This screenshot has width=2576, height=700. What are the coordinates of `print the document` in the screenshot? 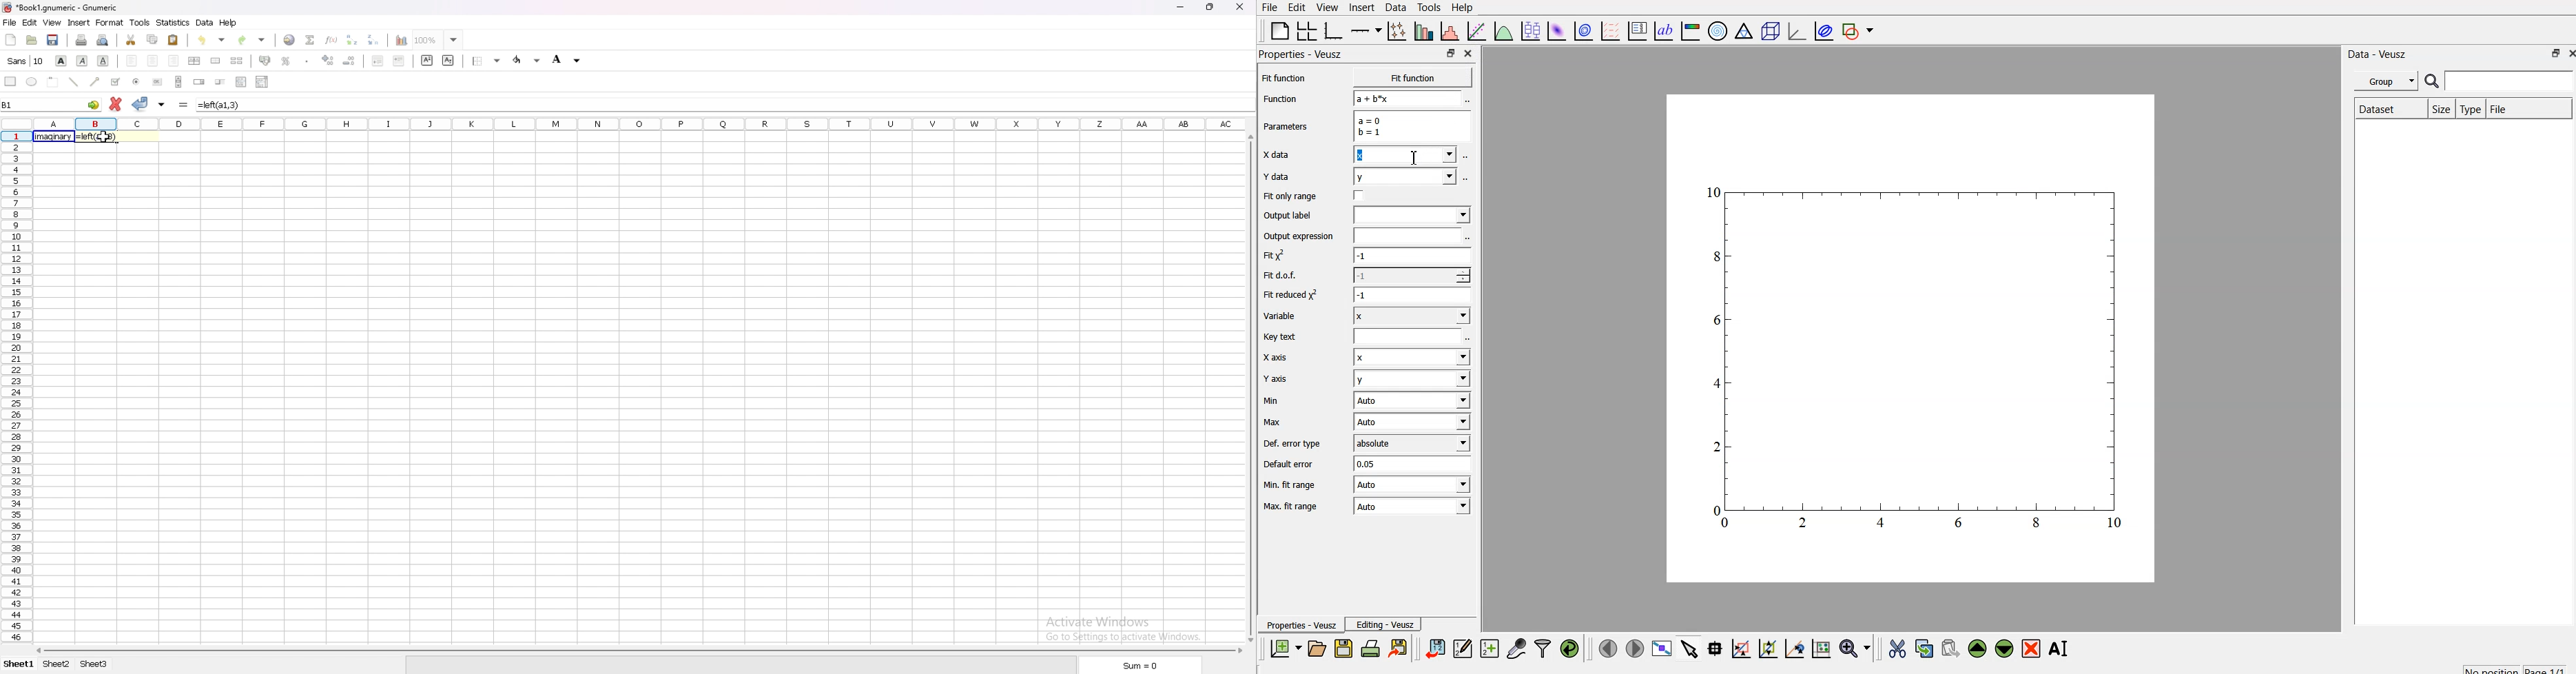 It's located at (1399, 649).